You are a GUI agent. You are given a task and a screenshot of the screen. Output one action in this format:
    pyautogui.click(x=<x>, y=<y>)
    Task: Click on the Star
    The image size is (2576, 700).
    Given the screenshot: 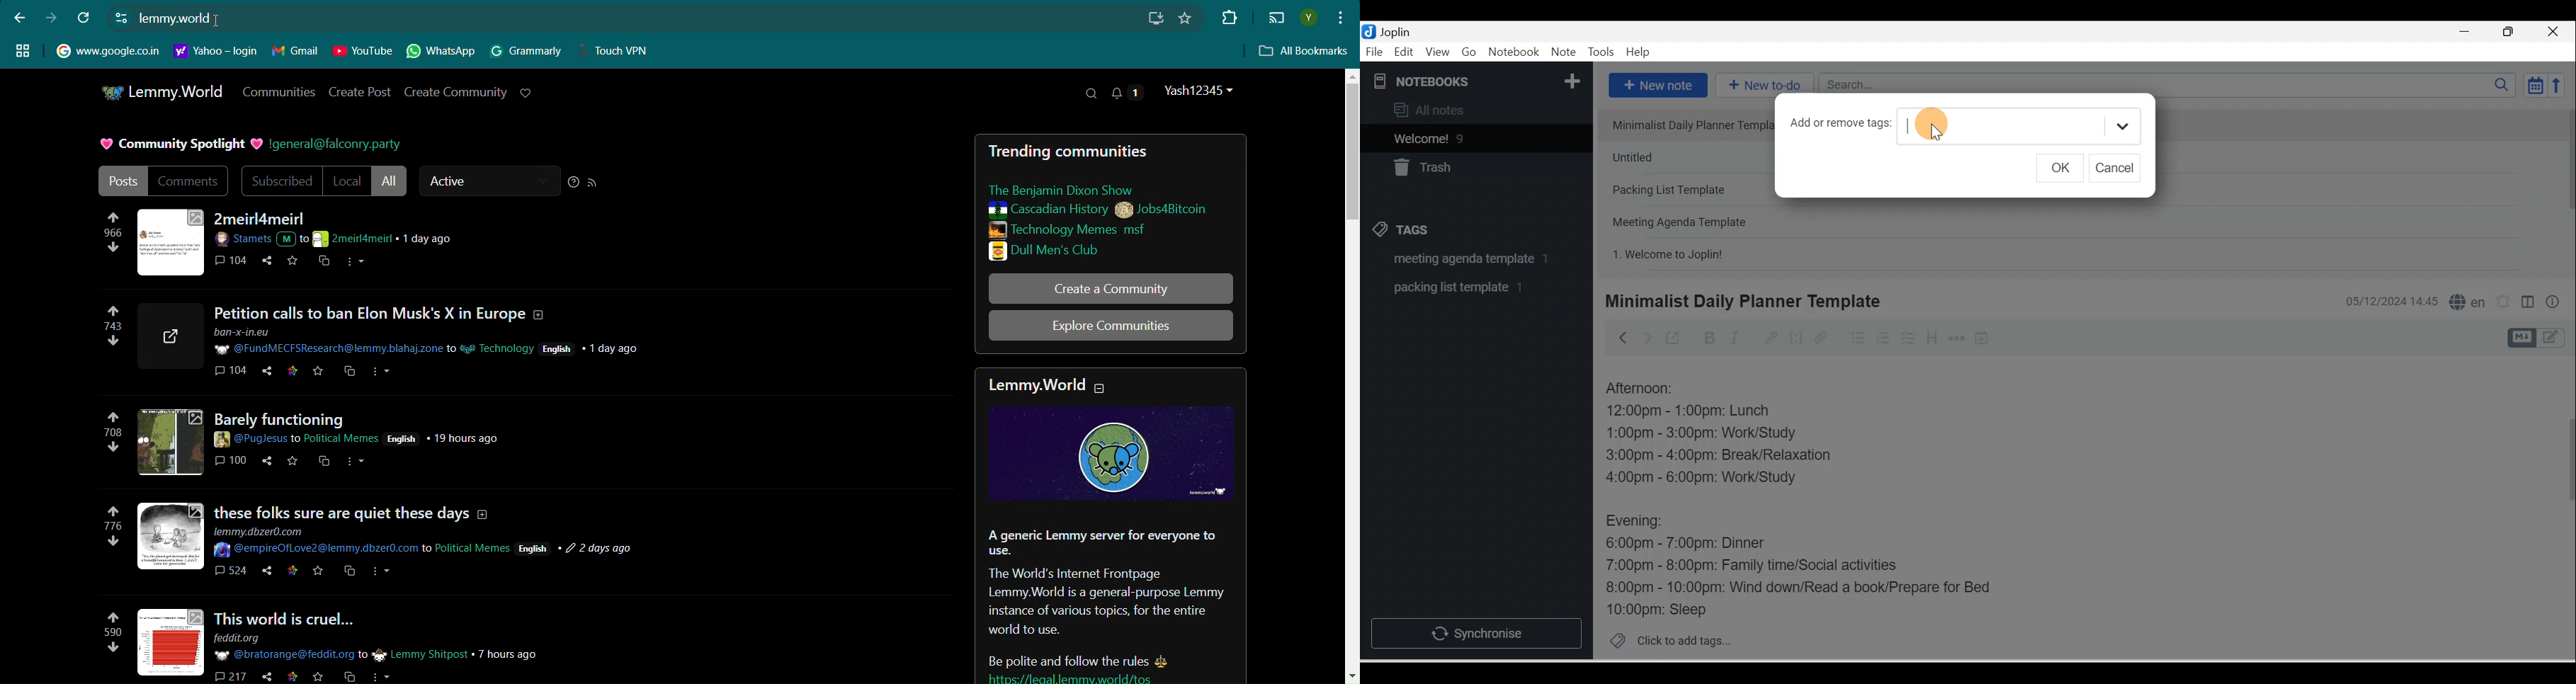 What is the action you would take?
    pyautogui.click(x=295, y=262)
    